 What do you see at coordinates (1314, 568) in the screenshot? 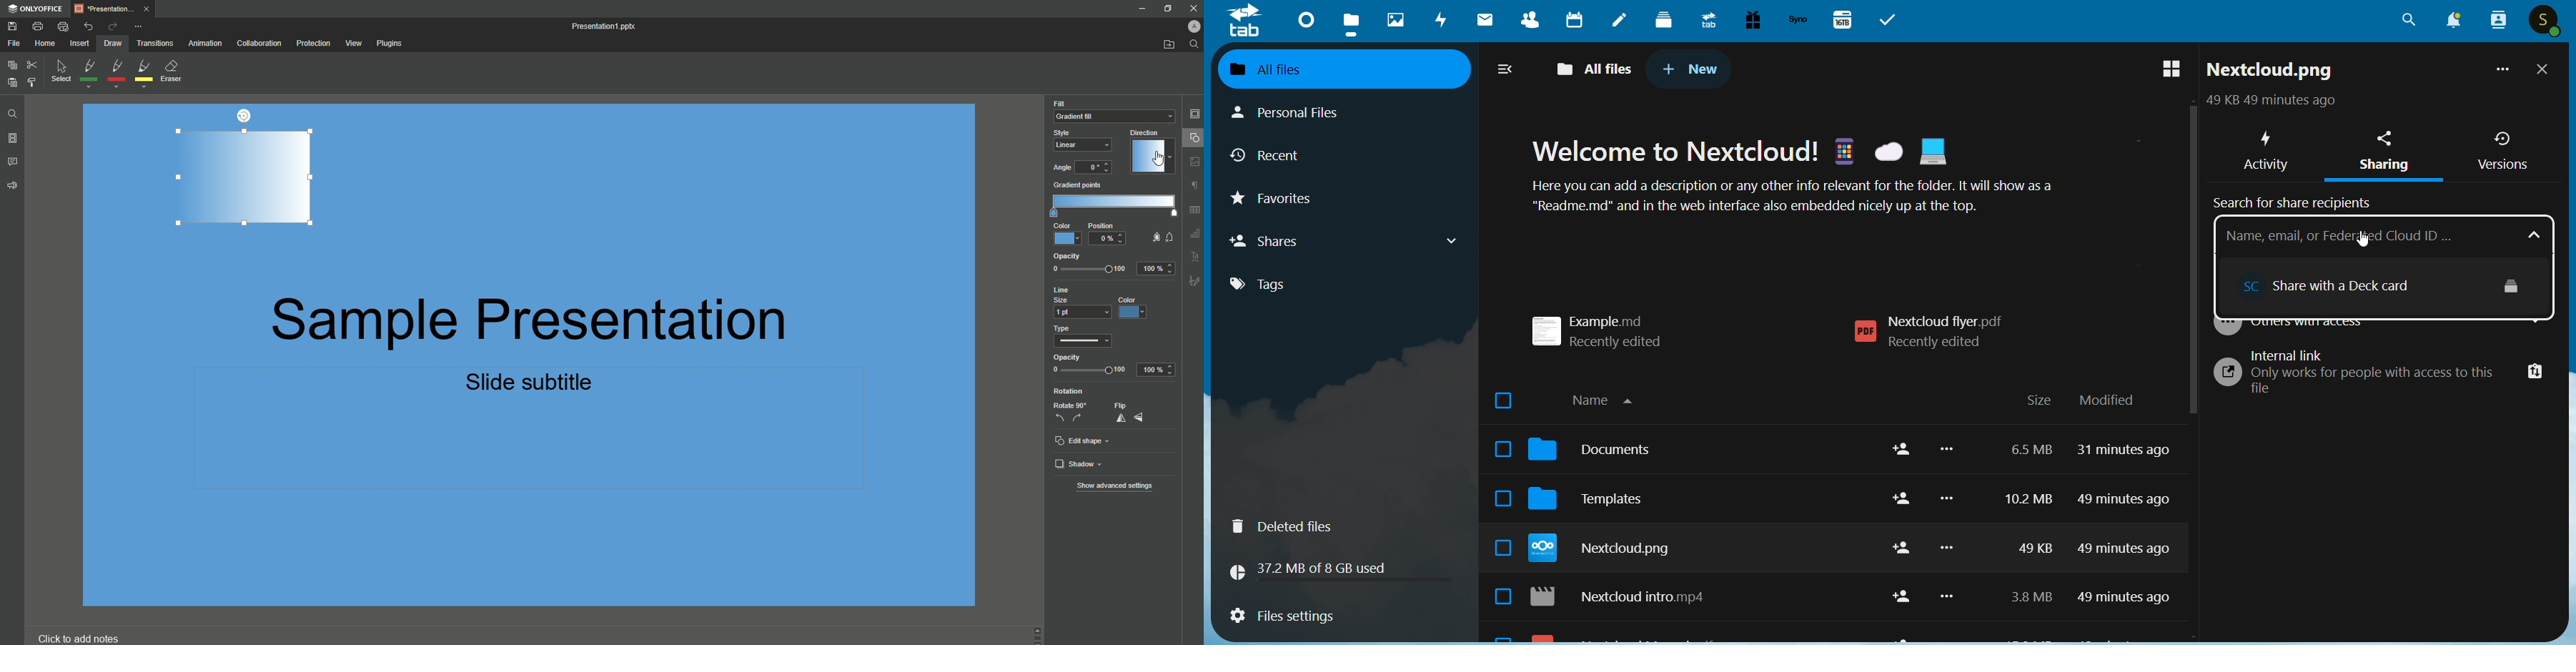
I see `storage` at bounding box center [1314, 568].